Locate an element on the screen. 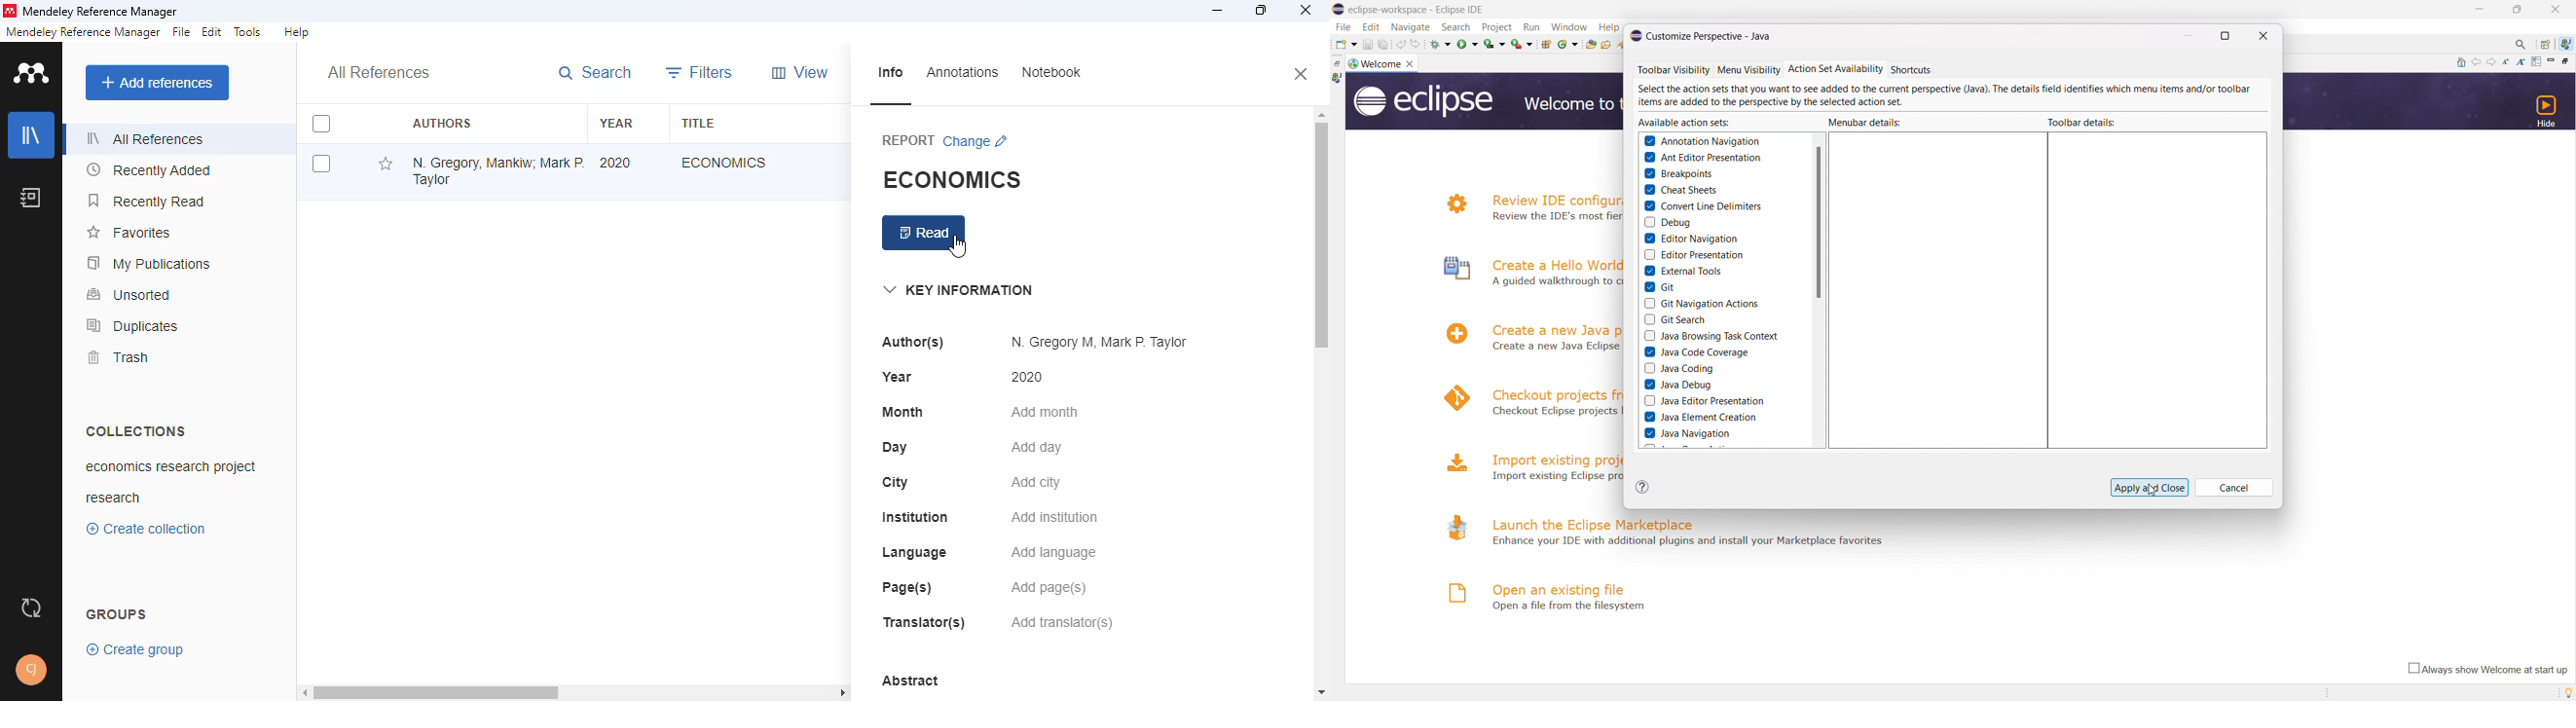  logo is located at coordinates (12, 11).